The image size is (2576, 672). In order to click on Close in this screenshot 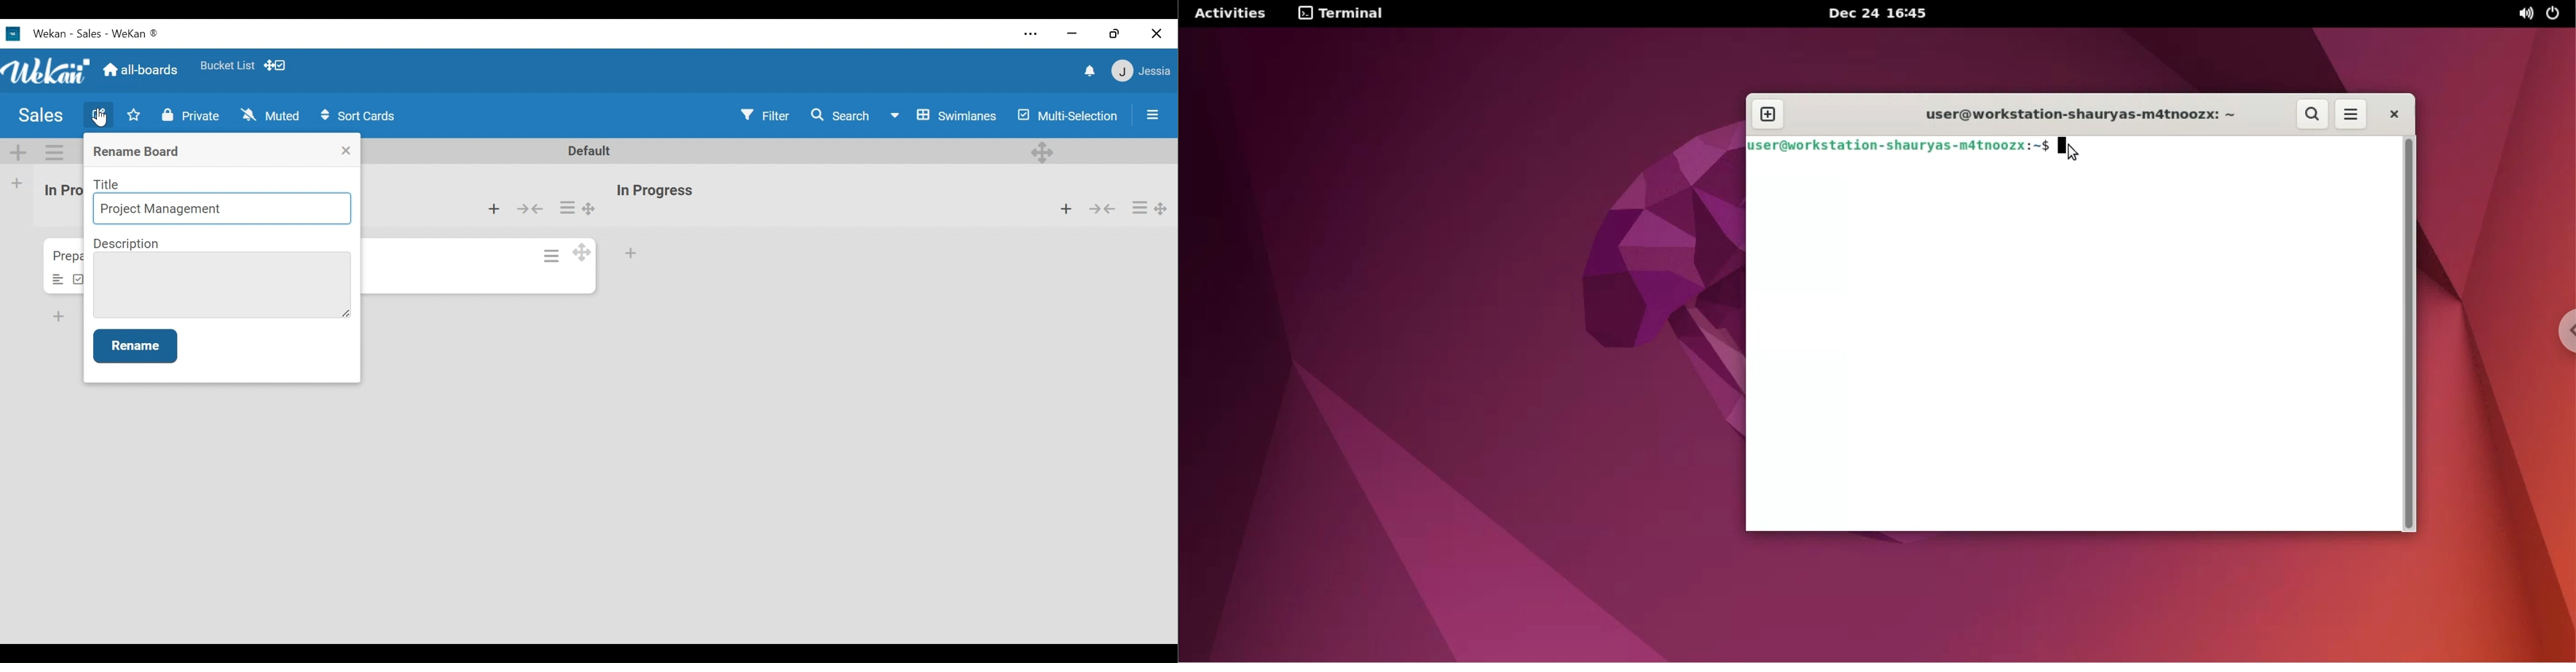, I will do `click(347, 150)`.